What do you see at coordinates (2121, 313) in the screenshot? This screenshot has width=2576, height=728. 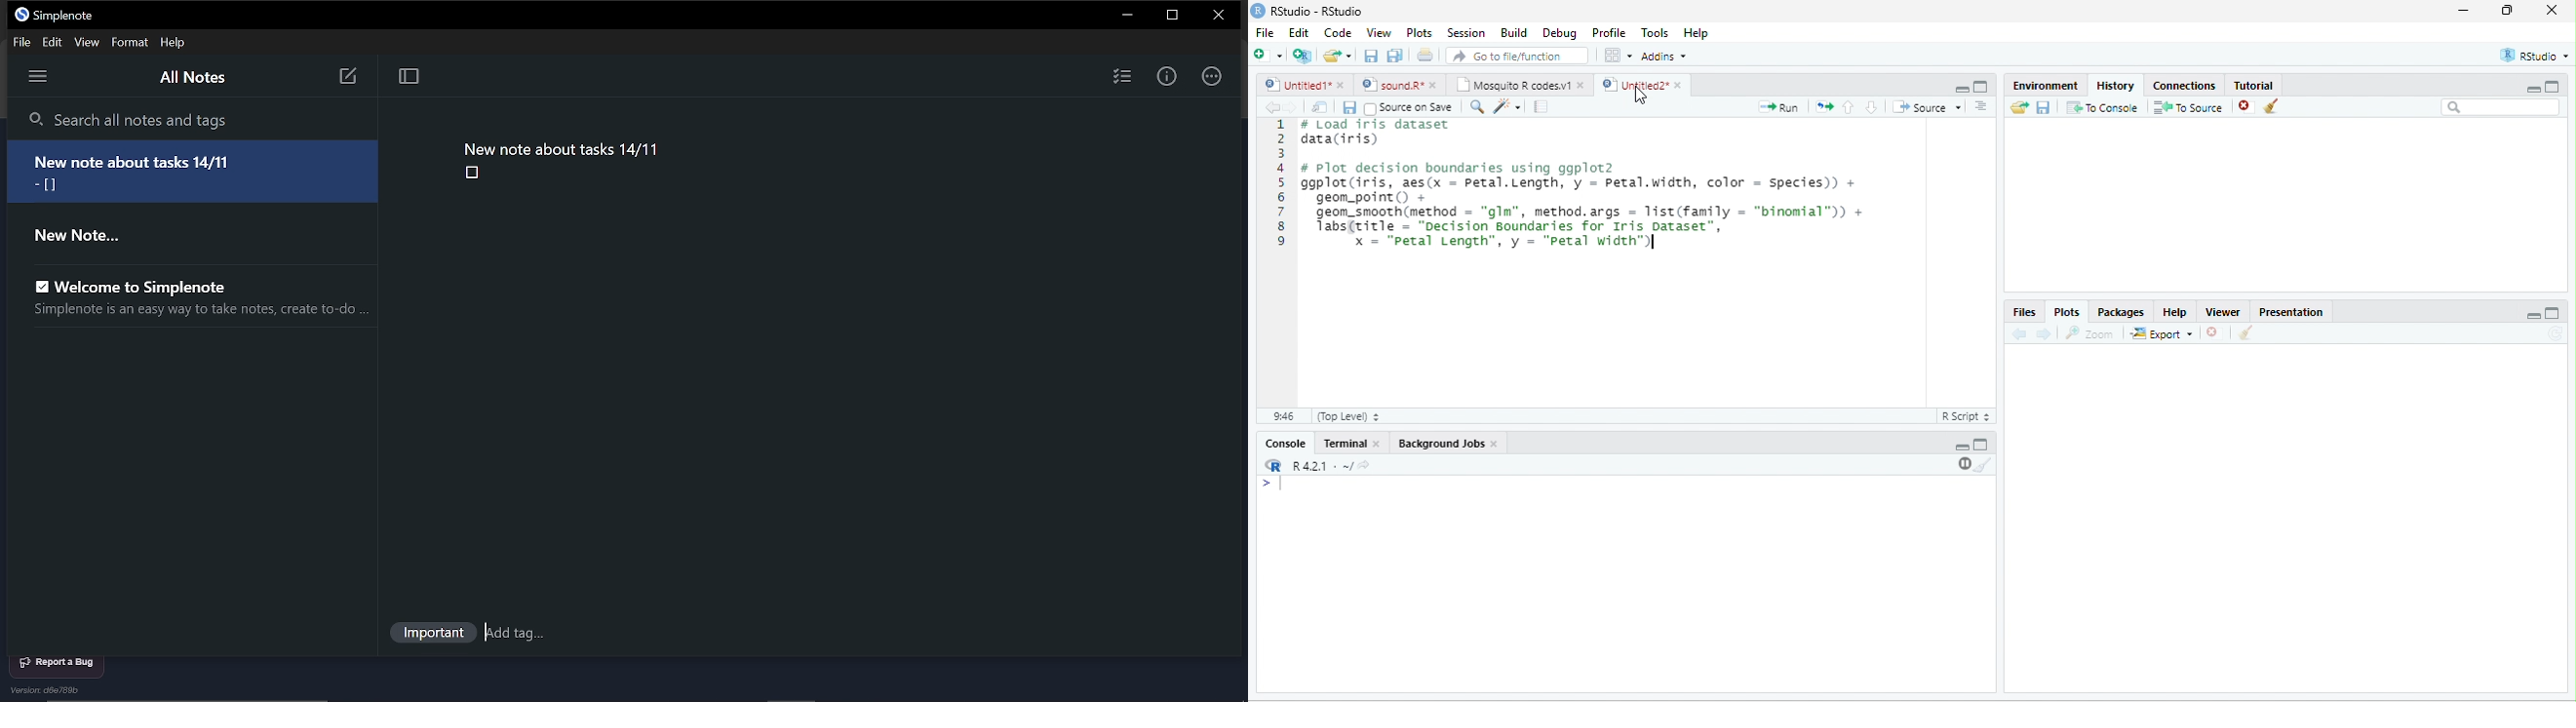 I see `Packages` at bounding box center [2121, 313].